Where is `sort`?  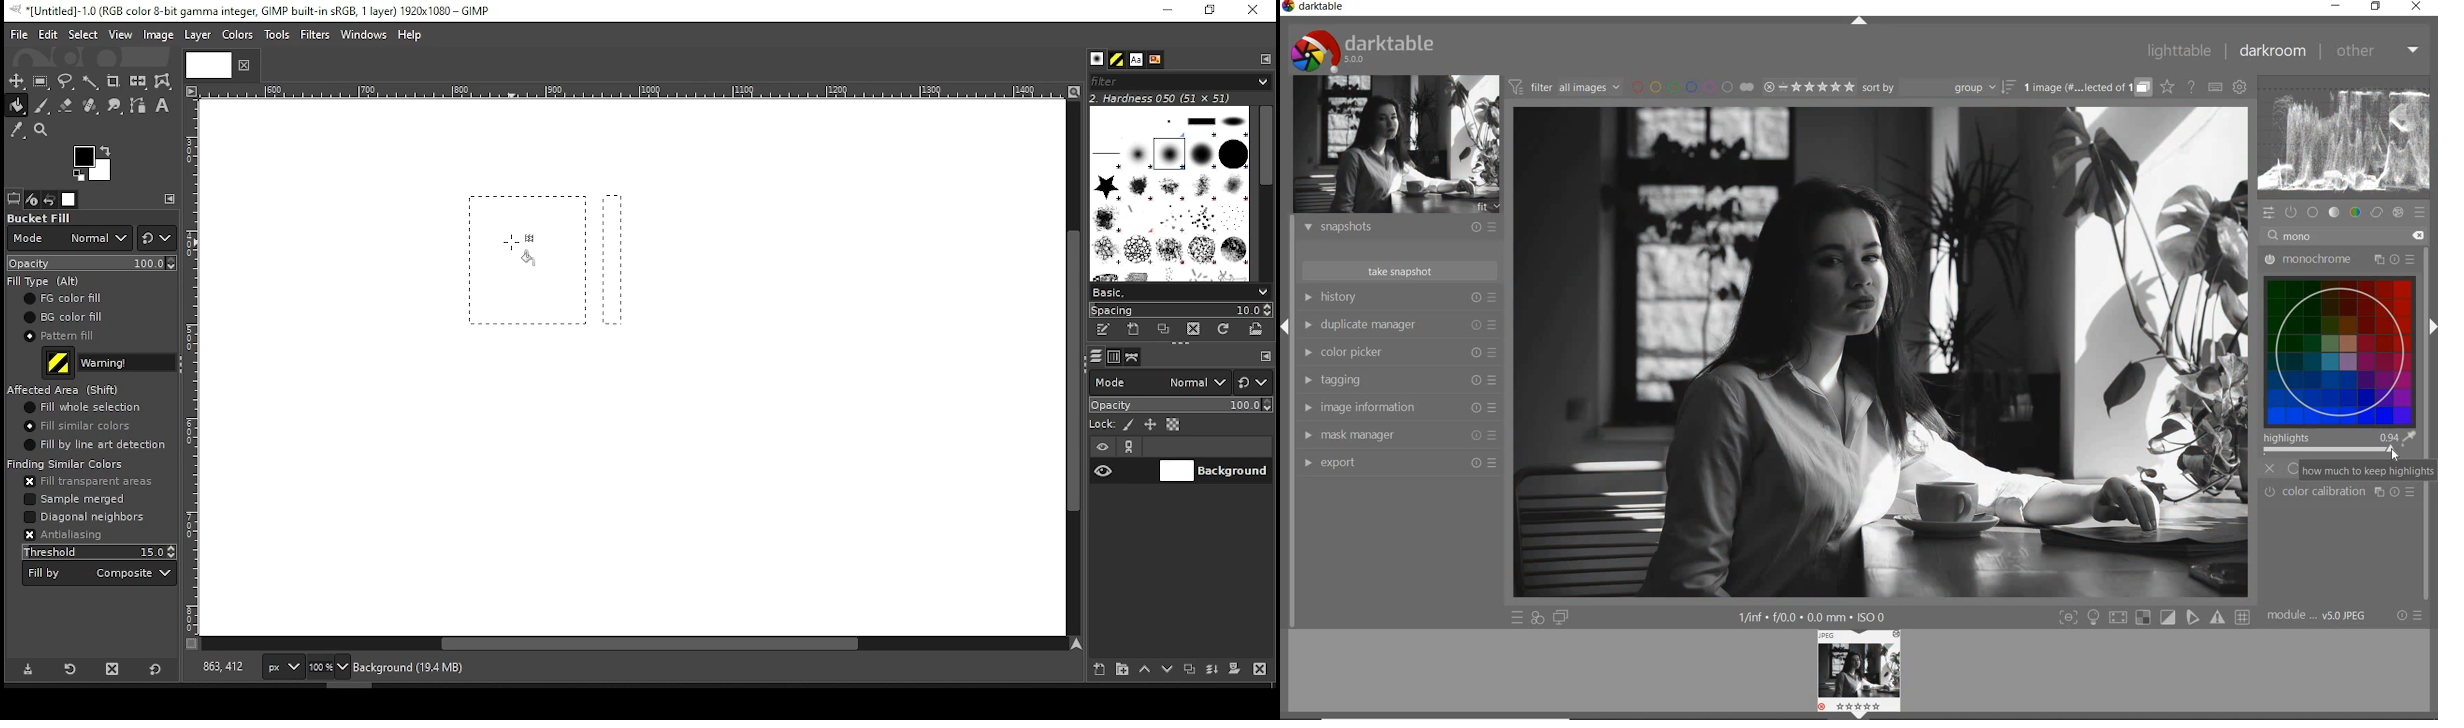 sort is located at coordinates (1939, 88).